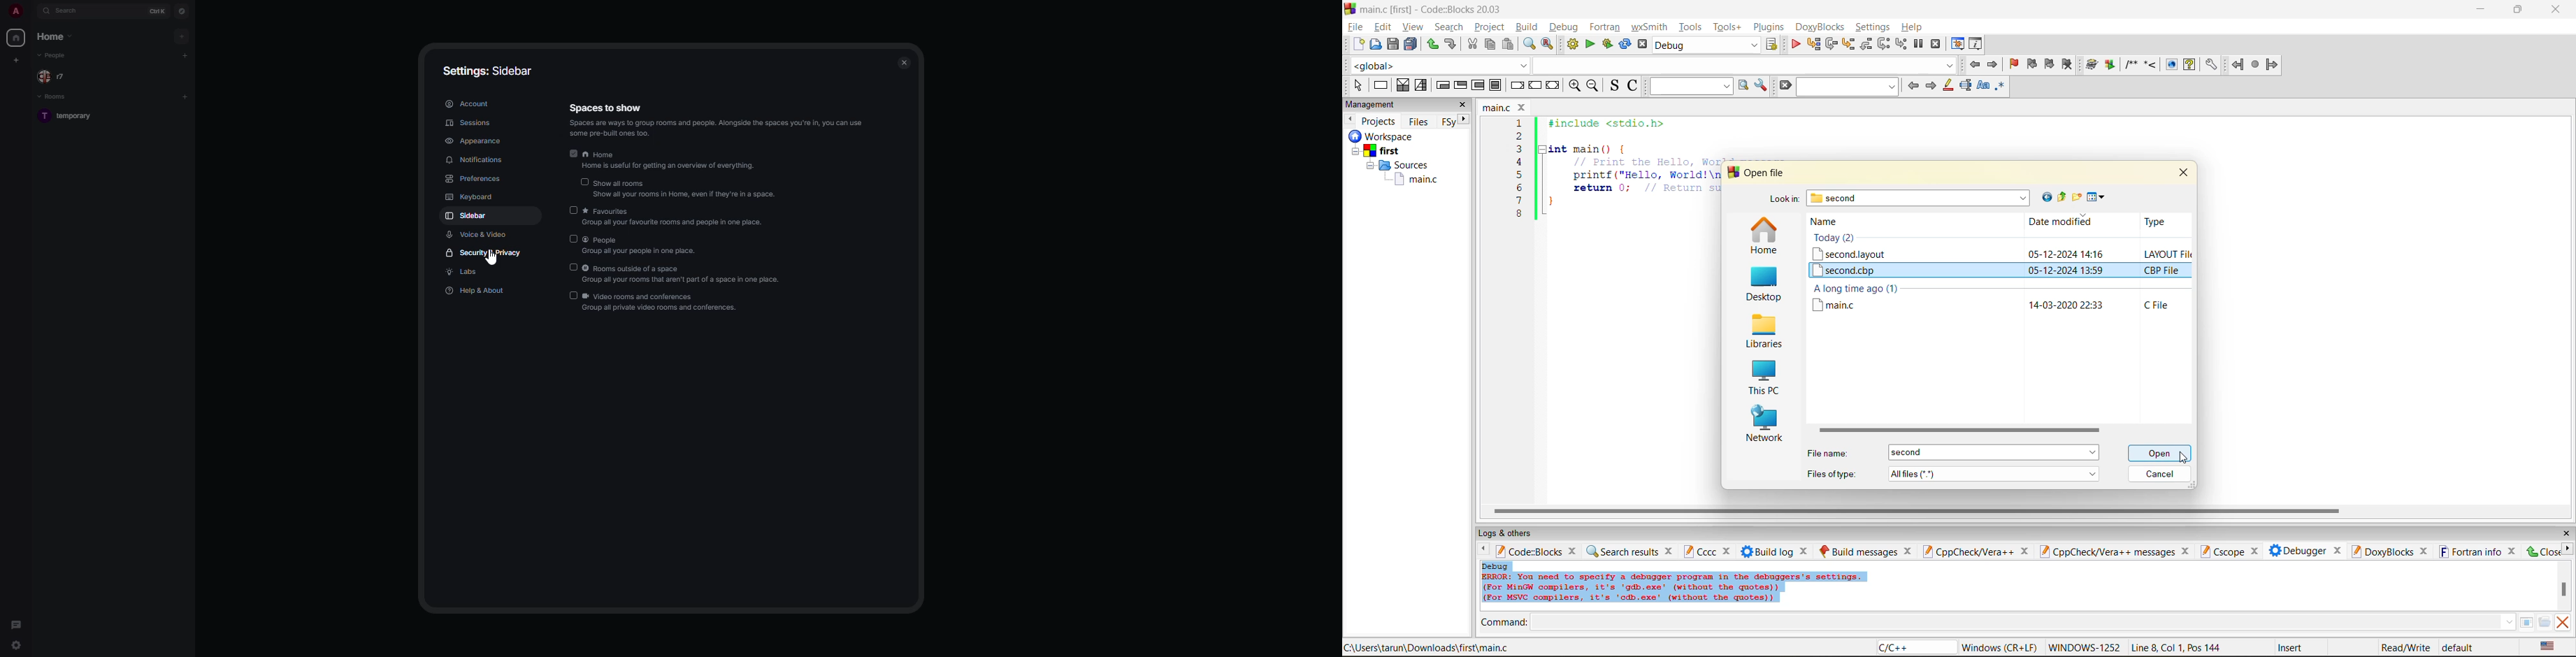  Describe the element at coordinates (2065, 253) in the screenshot. I see `Date and time` at that location.